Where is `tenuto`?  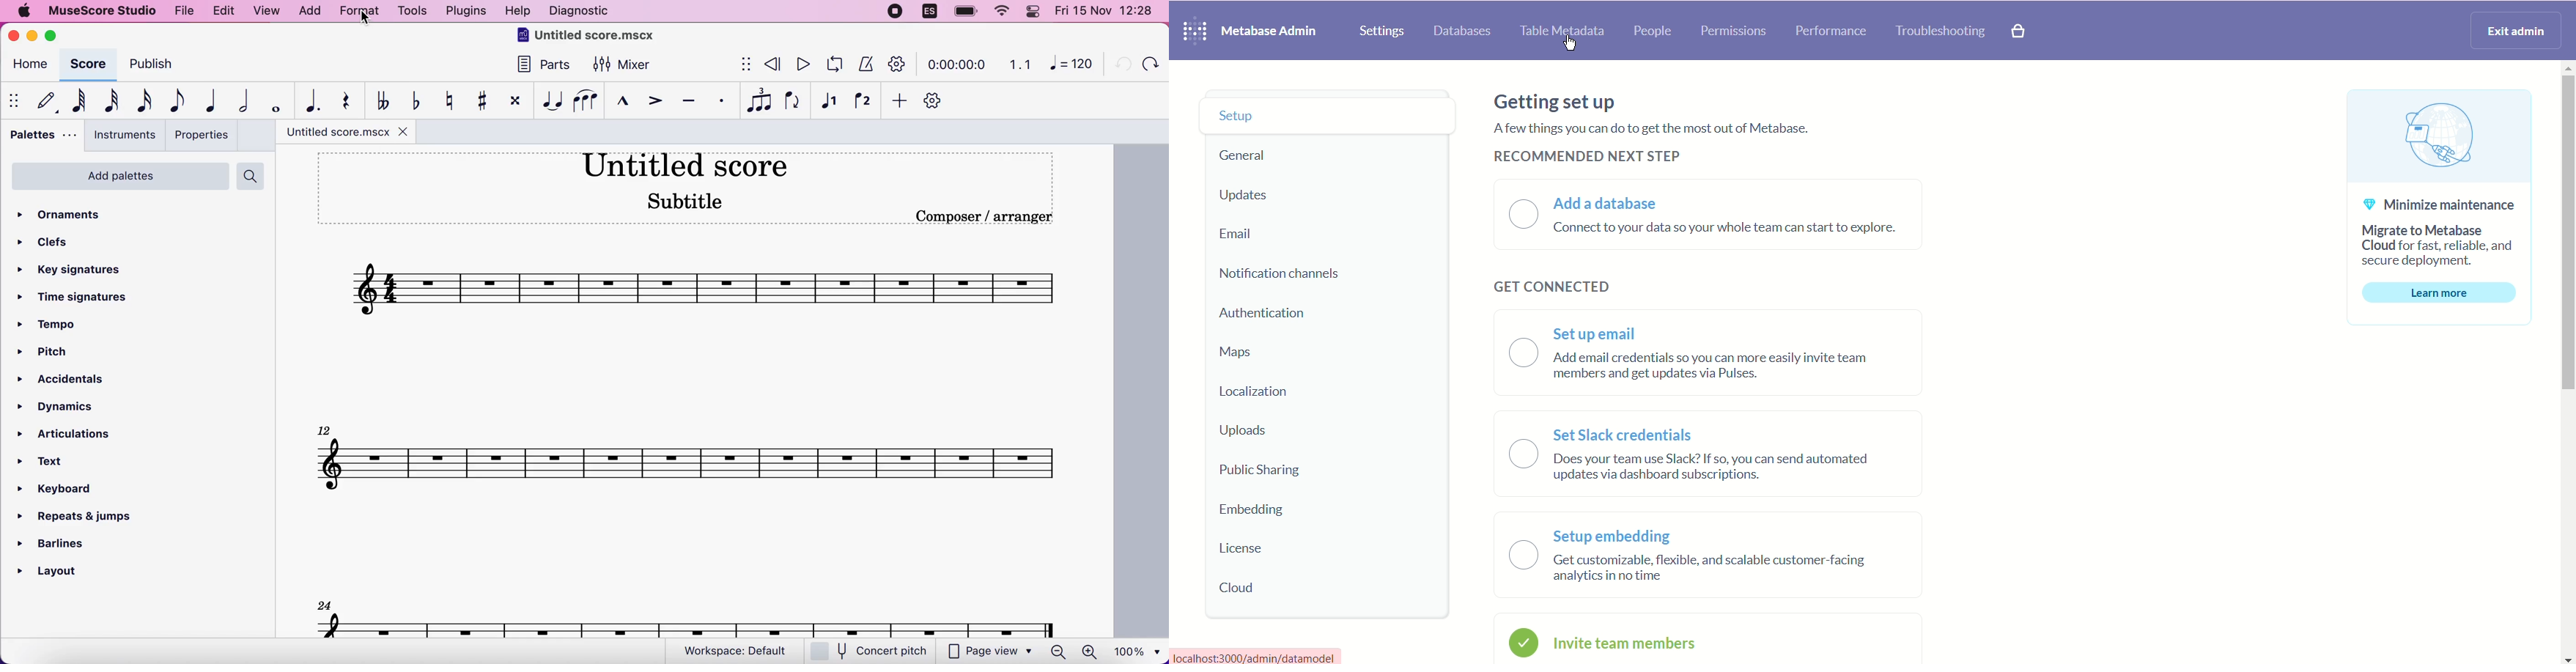
tenuto is located at coordinates (688, 101).